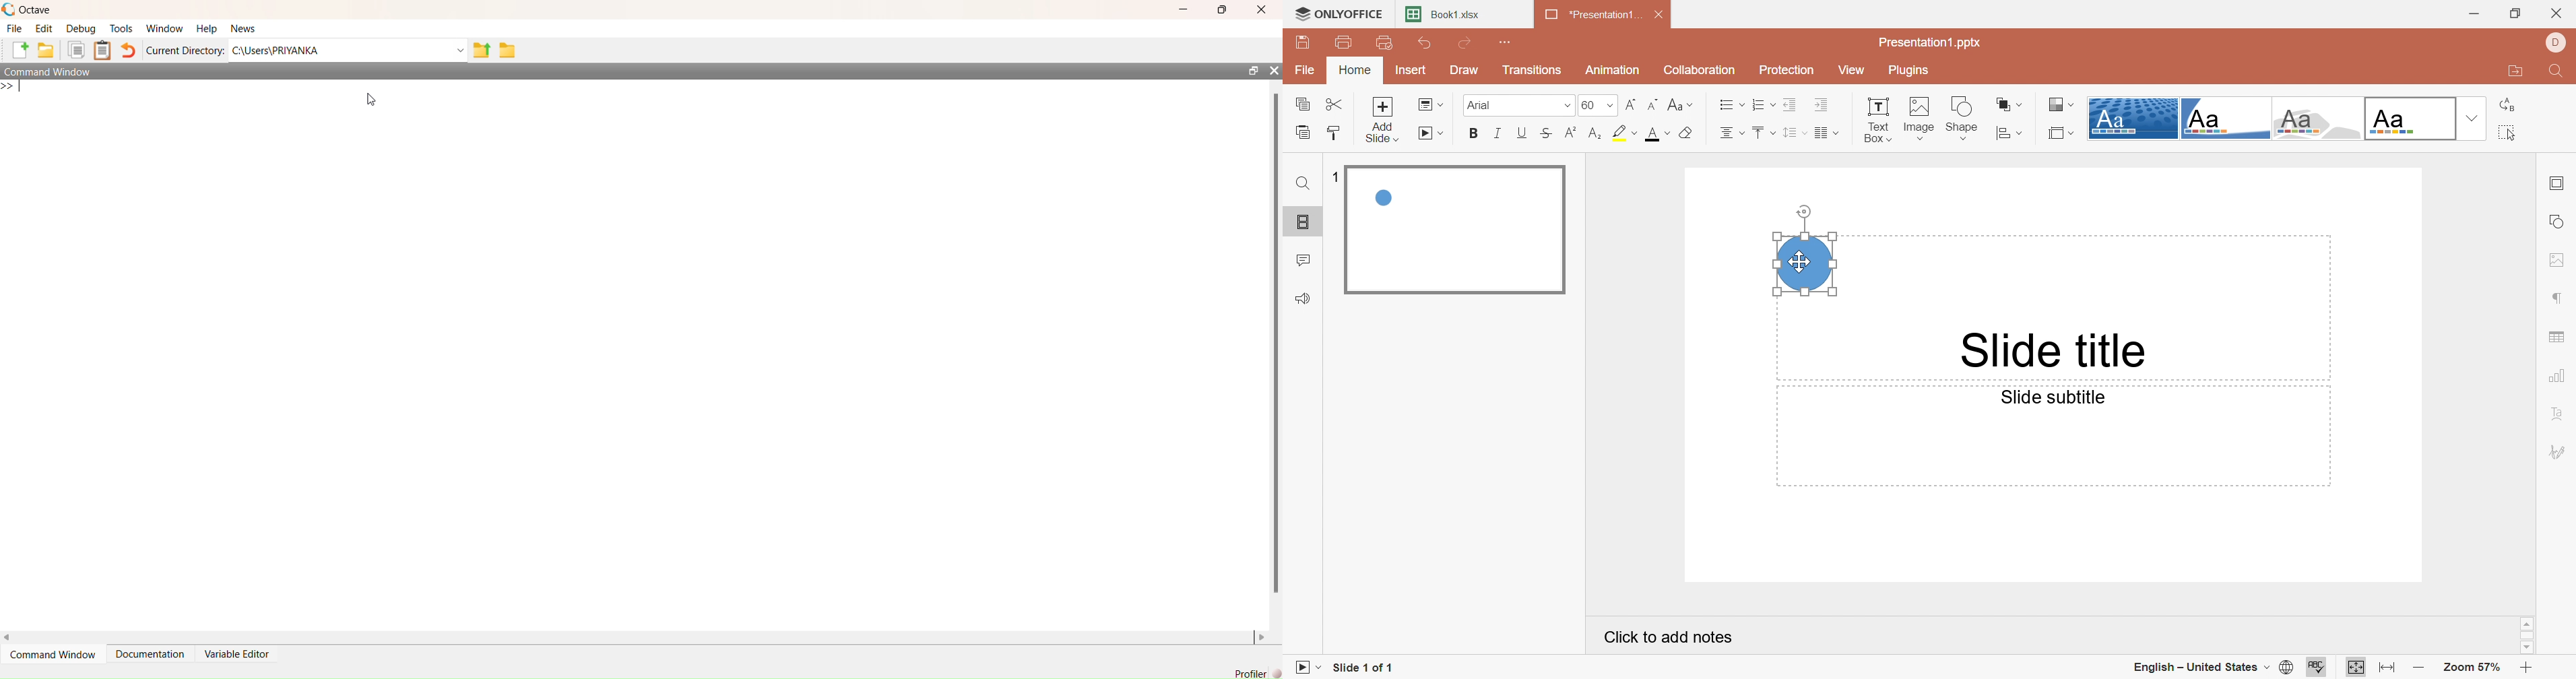  What do you see at coordinates (1661, 15) in the screenshot?
I see `Close` at bounding box center [1661, 15].